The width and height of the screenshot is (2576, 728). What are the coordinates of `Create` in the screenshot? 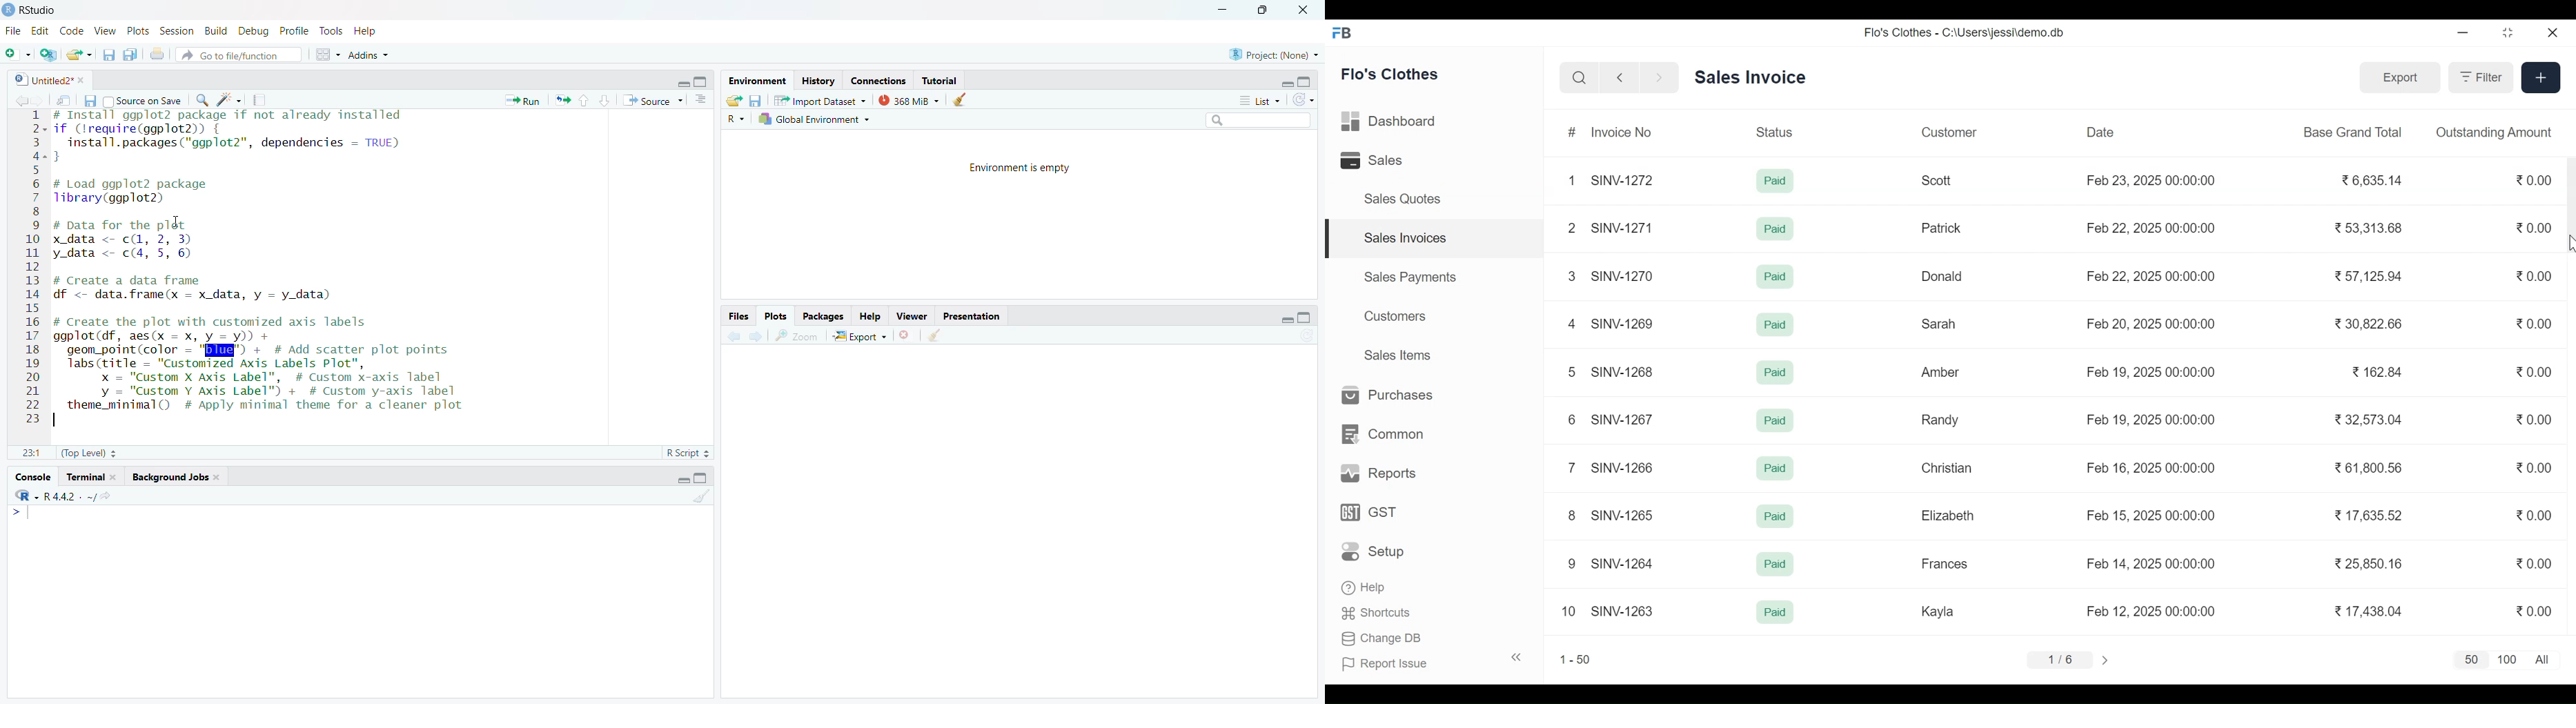 It's located at (2540, 76).